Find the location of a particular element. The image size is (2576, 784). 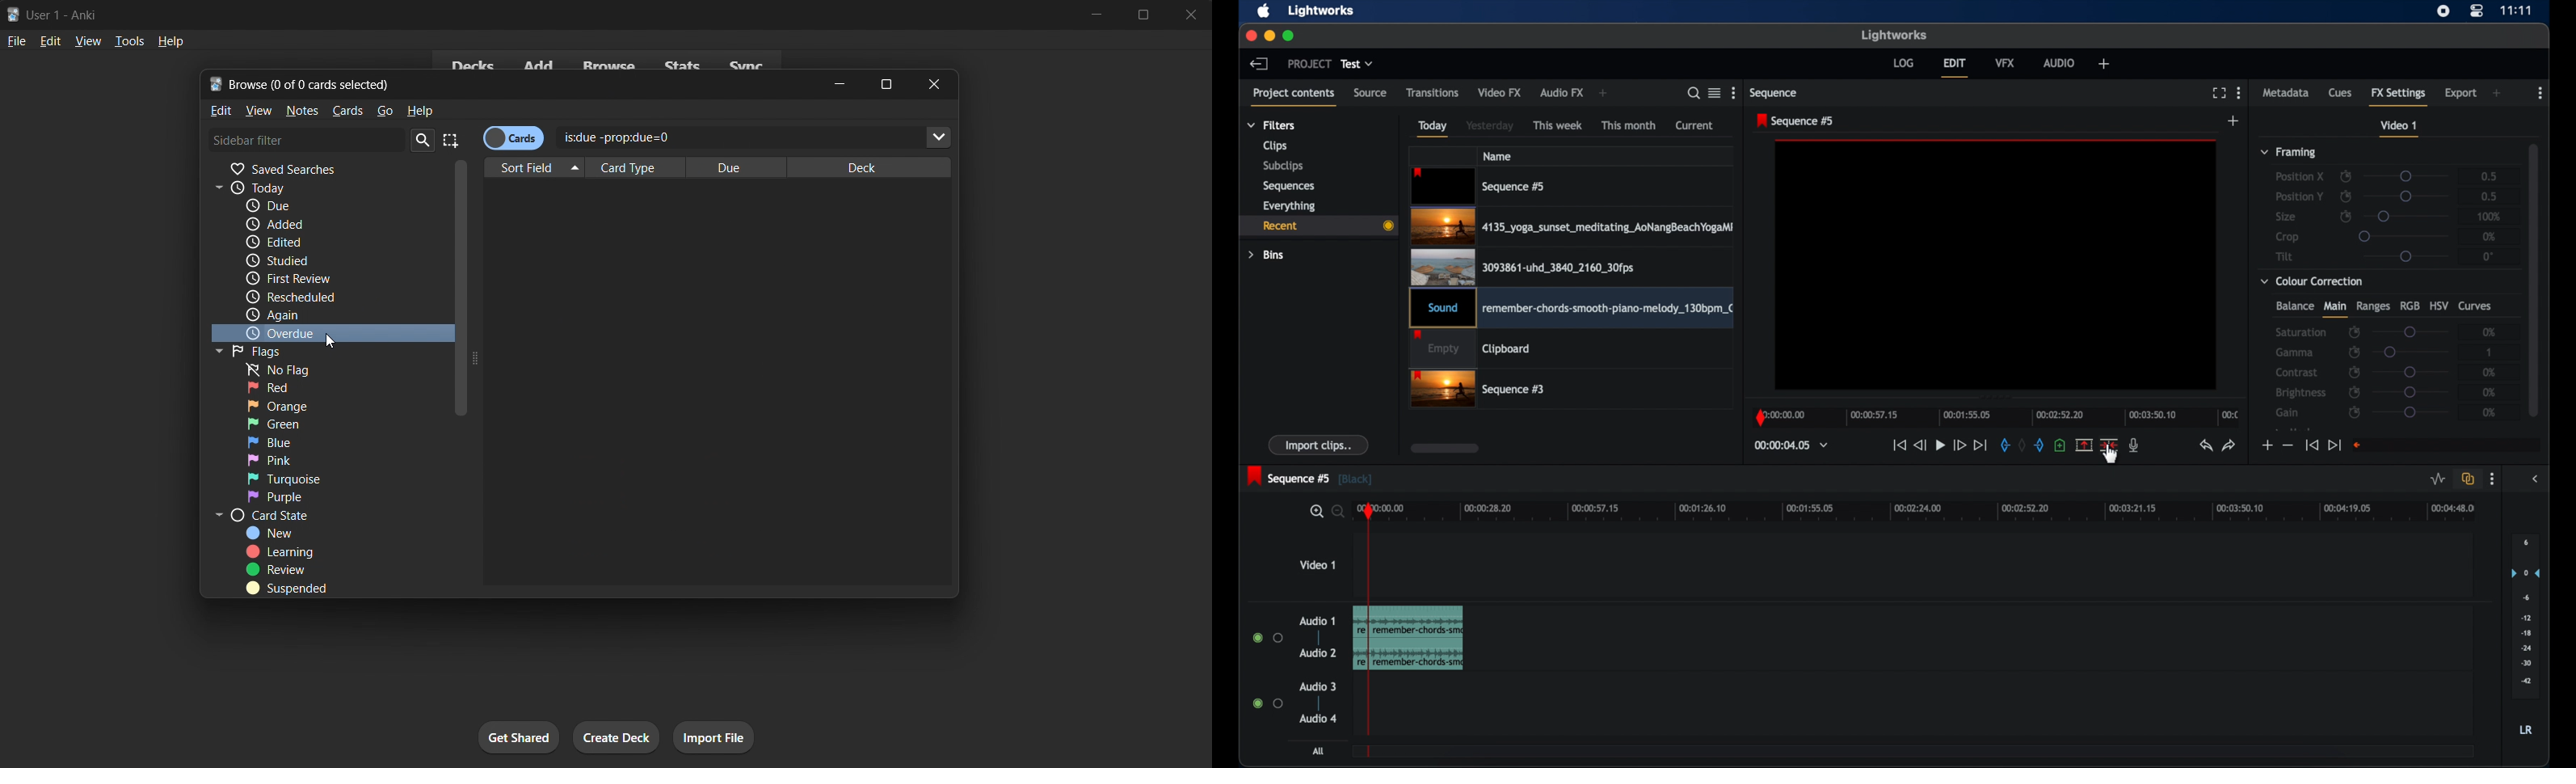

0 is located at coordinates (2489, 256).